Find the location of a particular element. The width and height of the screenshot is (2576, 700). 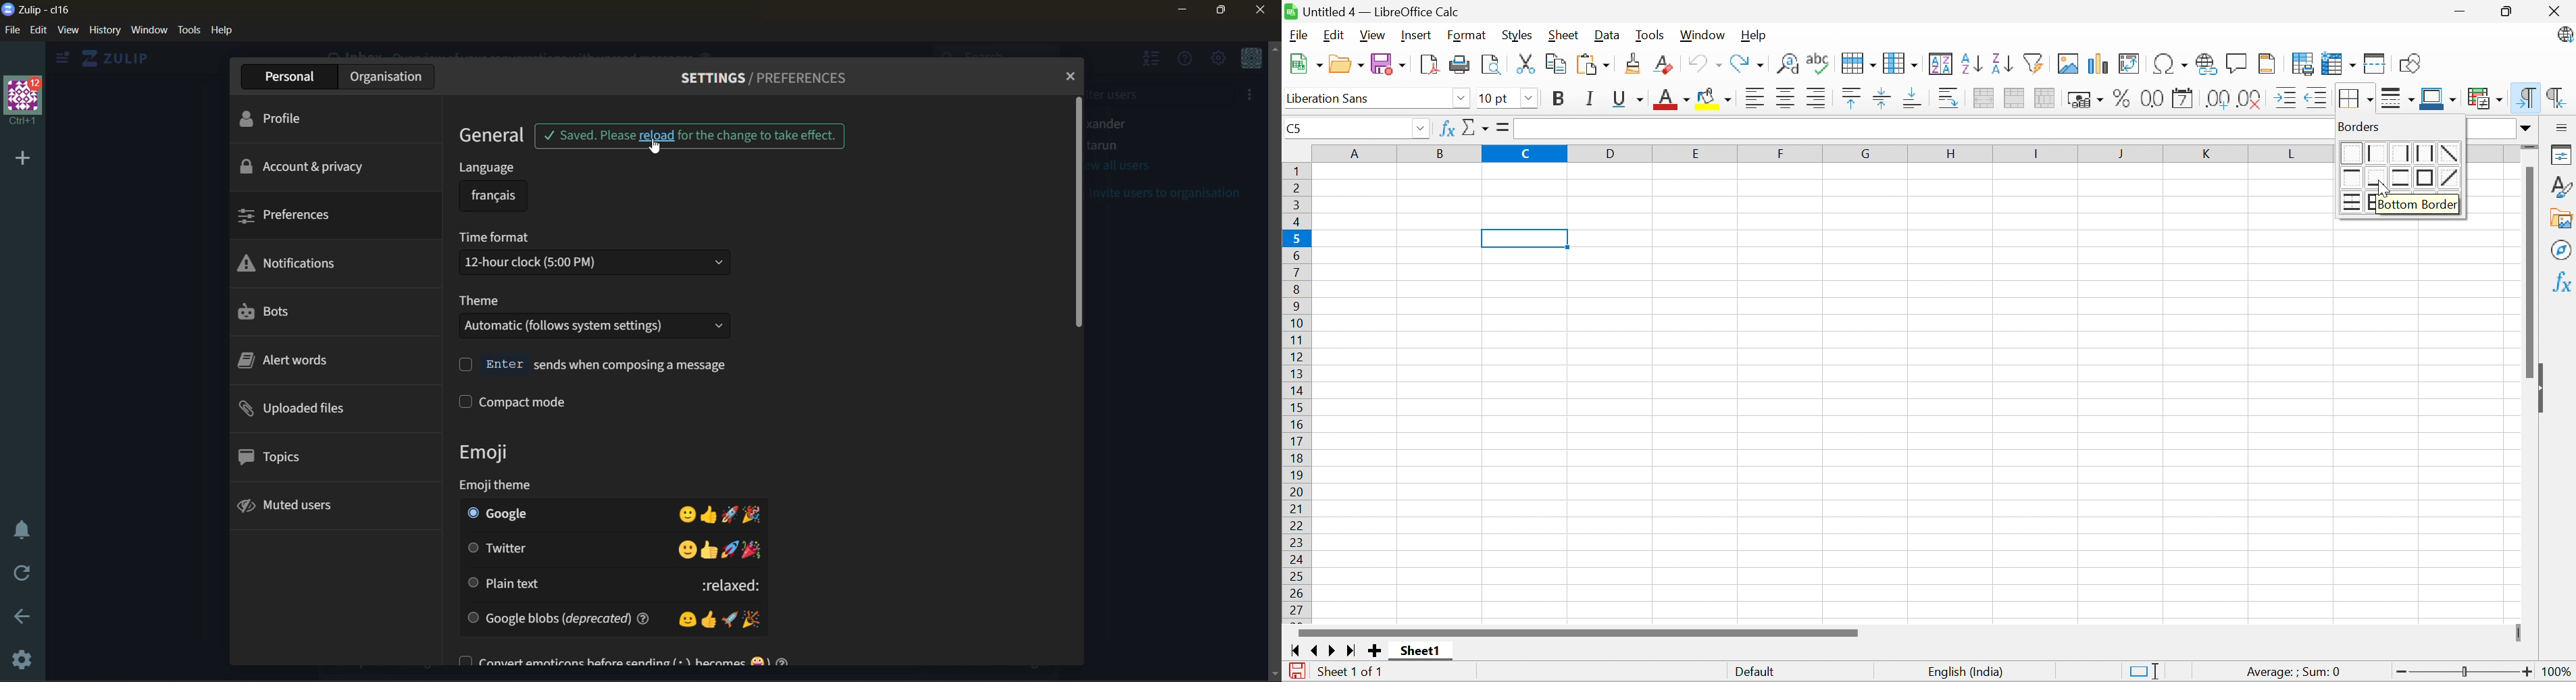

Window is located at coordinates (1702, 34).